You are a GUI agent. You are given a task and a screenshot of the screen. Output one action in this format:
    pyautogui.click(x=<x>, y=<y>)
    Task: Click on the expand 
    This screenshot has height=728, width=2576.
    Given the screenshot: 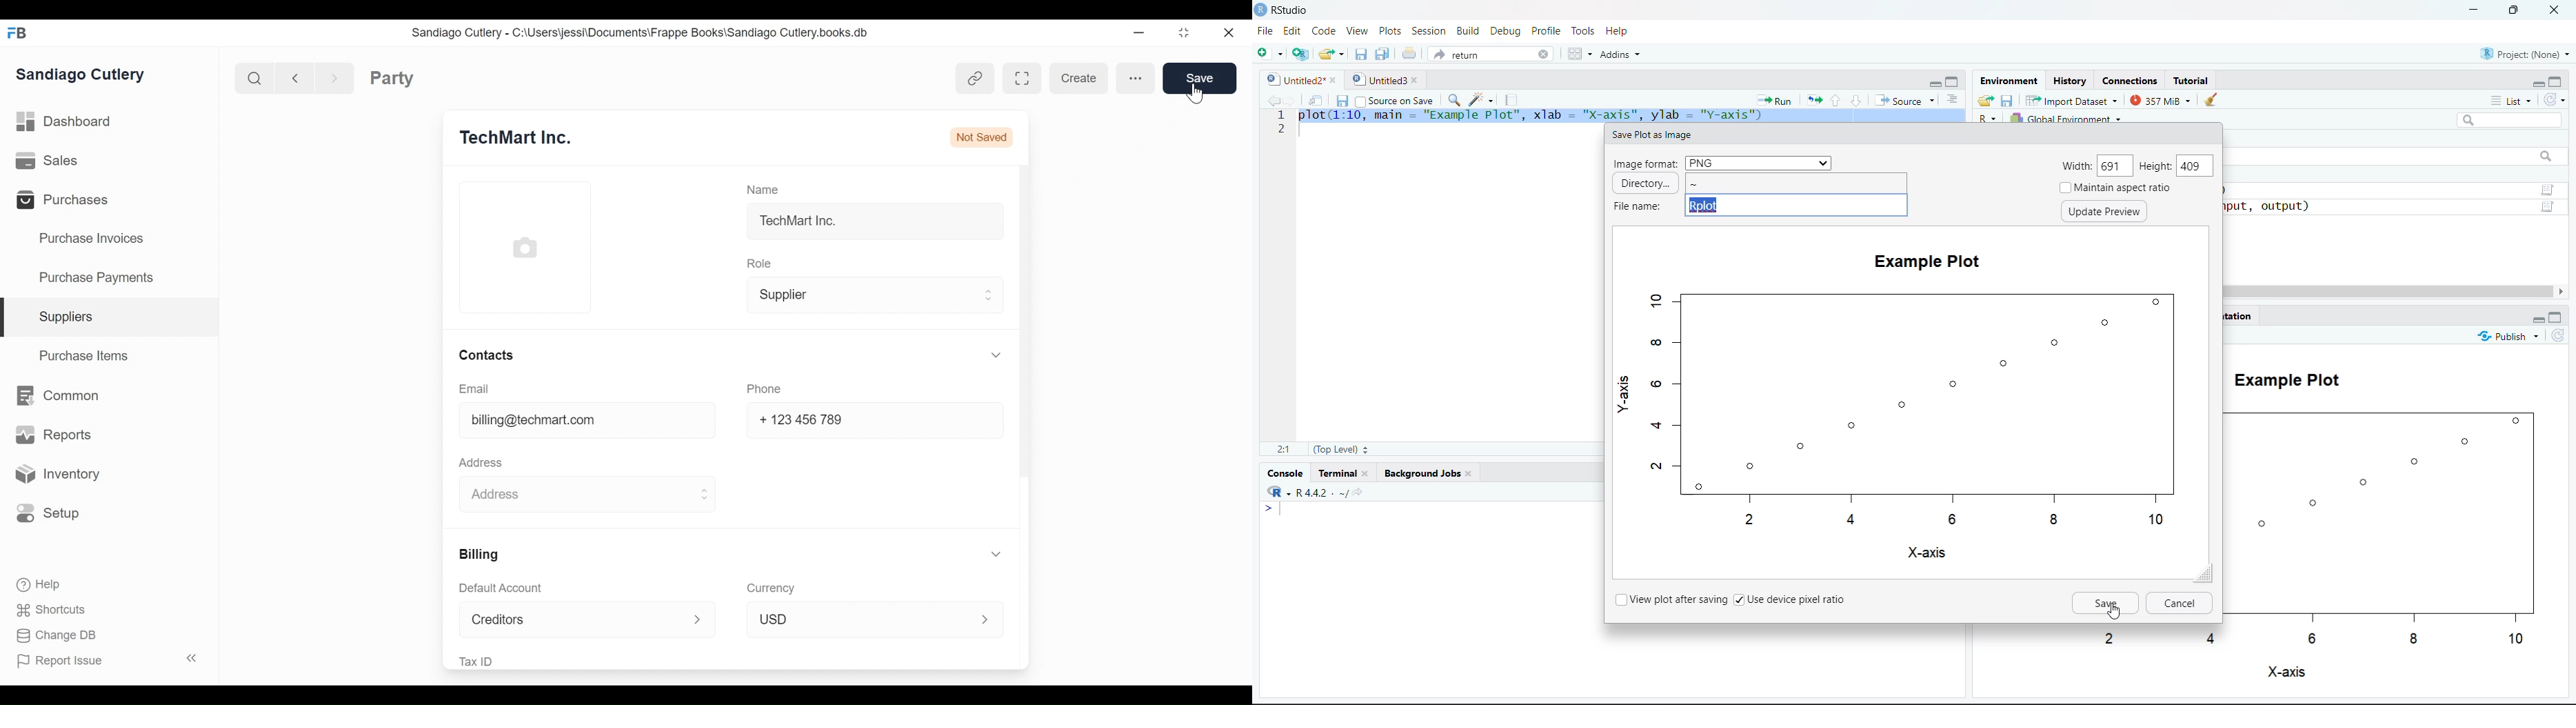 What is the action you would take?
    pyautogui.click(x=987, y=357)
    